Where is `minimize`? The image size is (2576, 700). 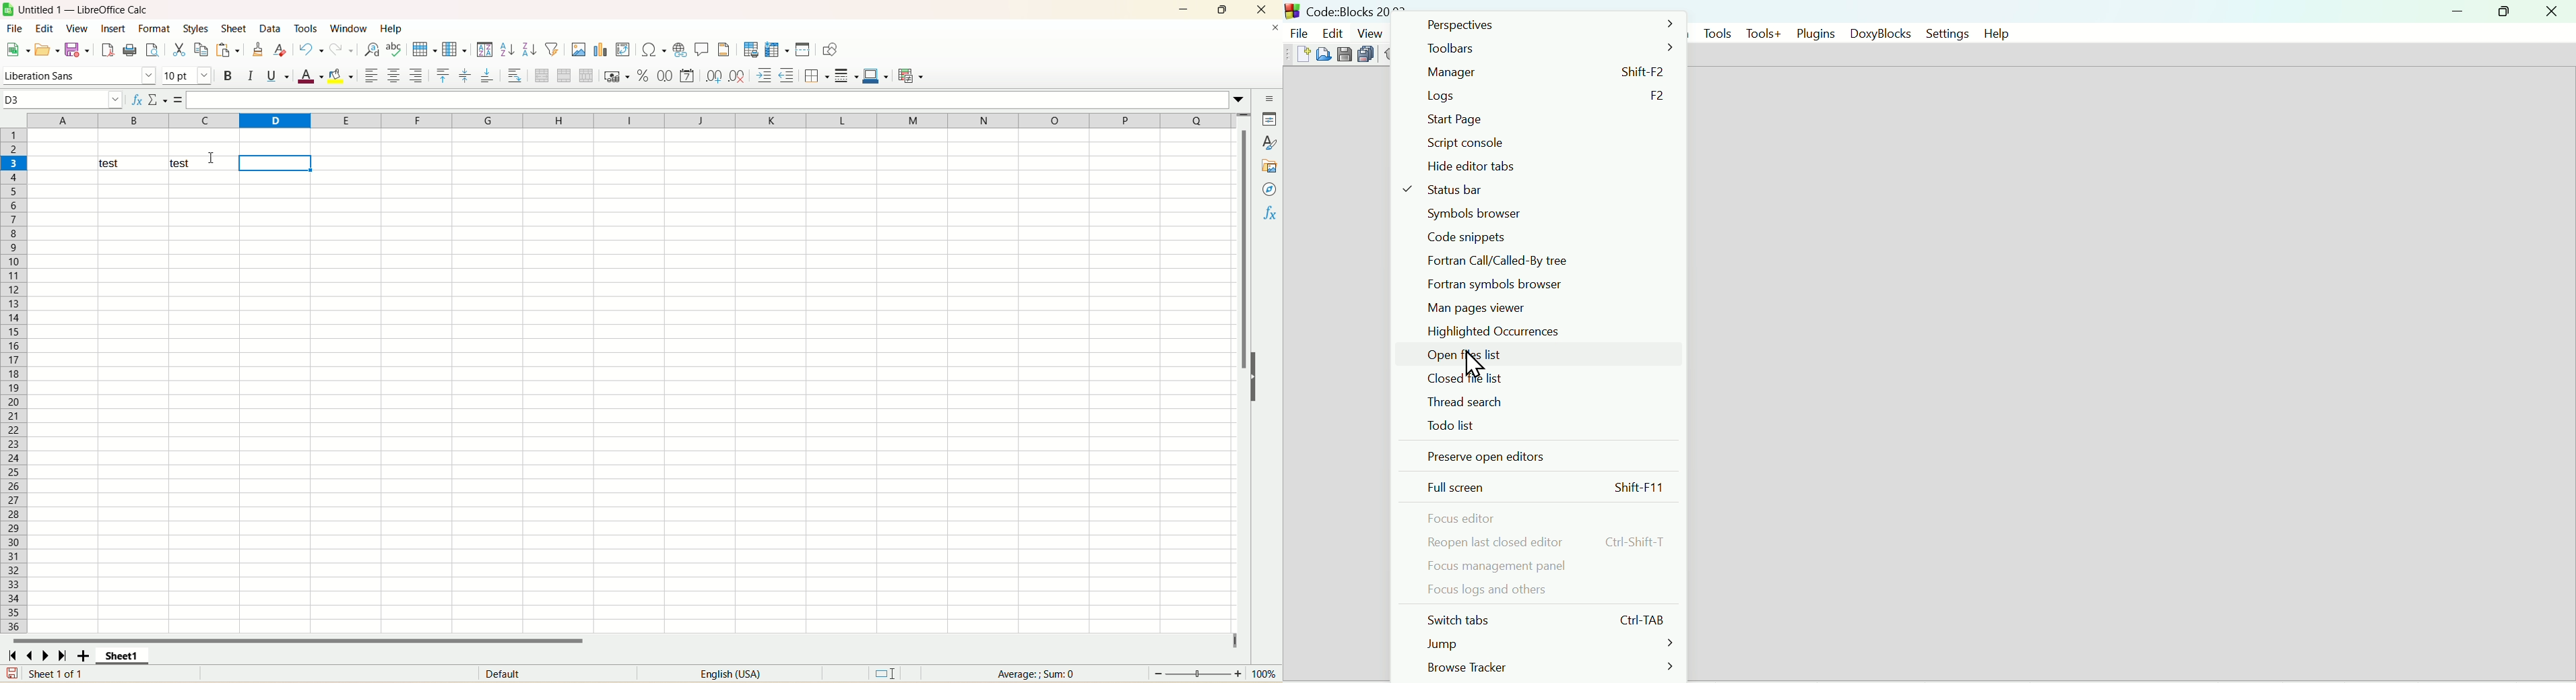
minimize is located at coordinates (1184, 9).